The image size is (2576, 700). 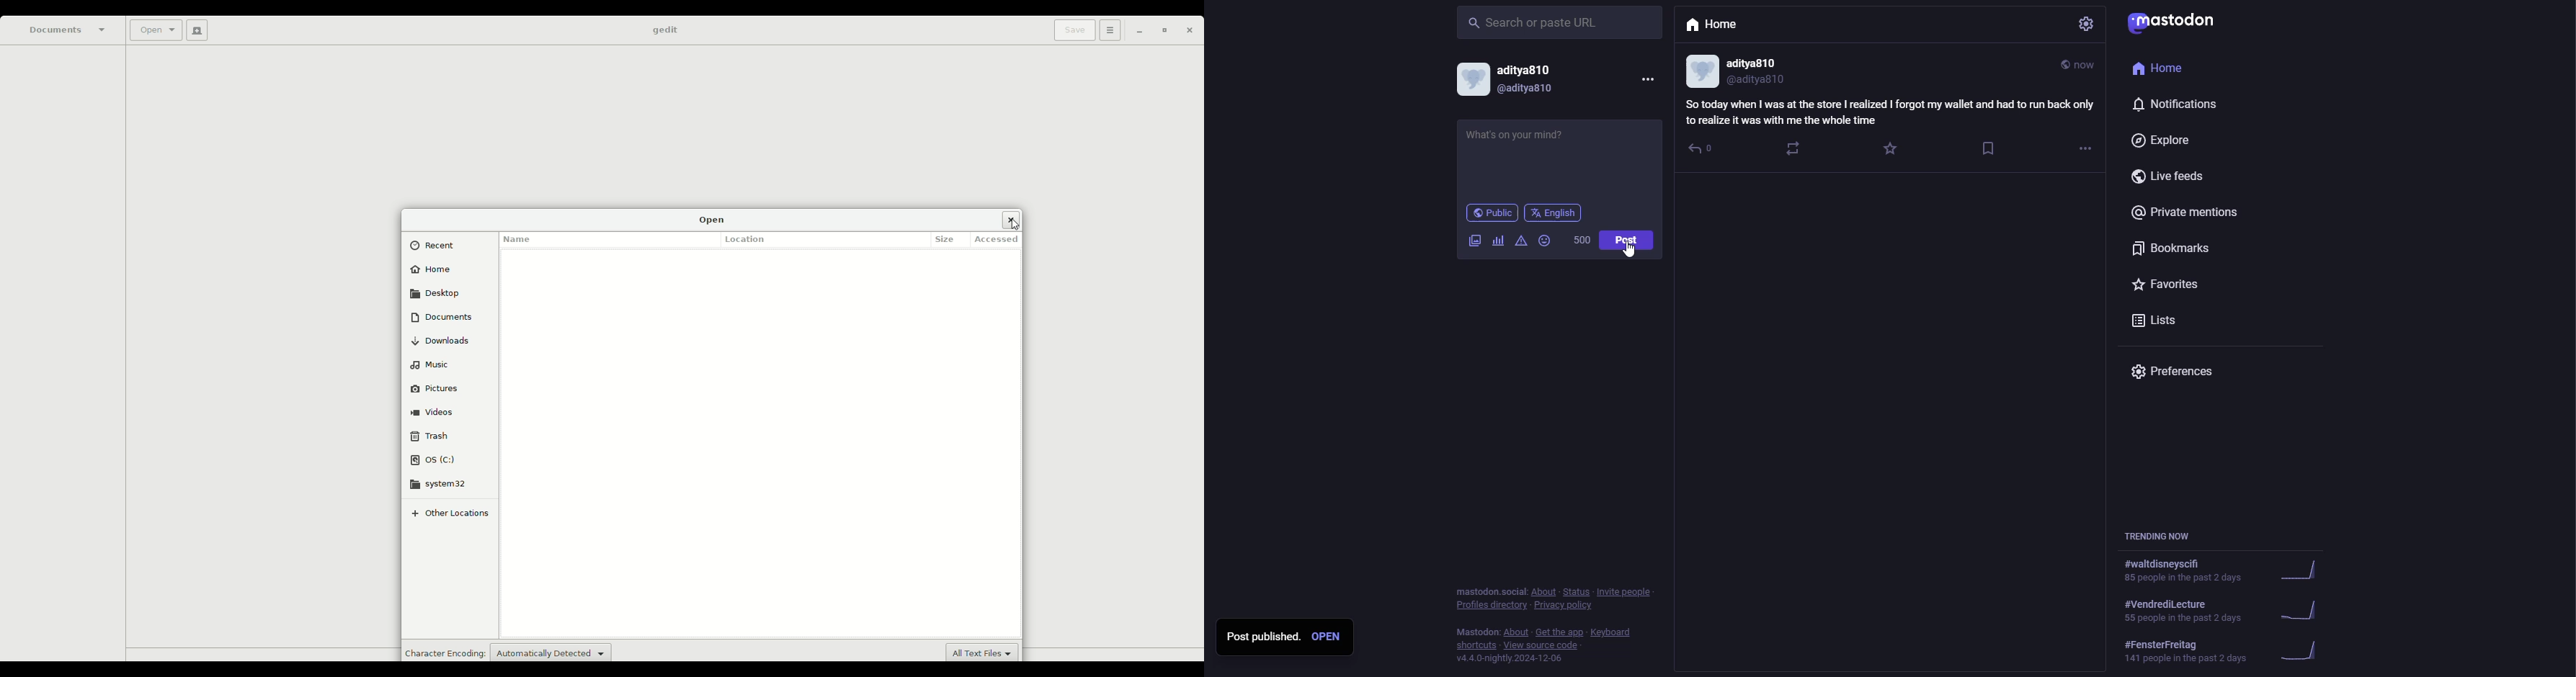 I want to click on id, so click(x=1743, y=70).